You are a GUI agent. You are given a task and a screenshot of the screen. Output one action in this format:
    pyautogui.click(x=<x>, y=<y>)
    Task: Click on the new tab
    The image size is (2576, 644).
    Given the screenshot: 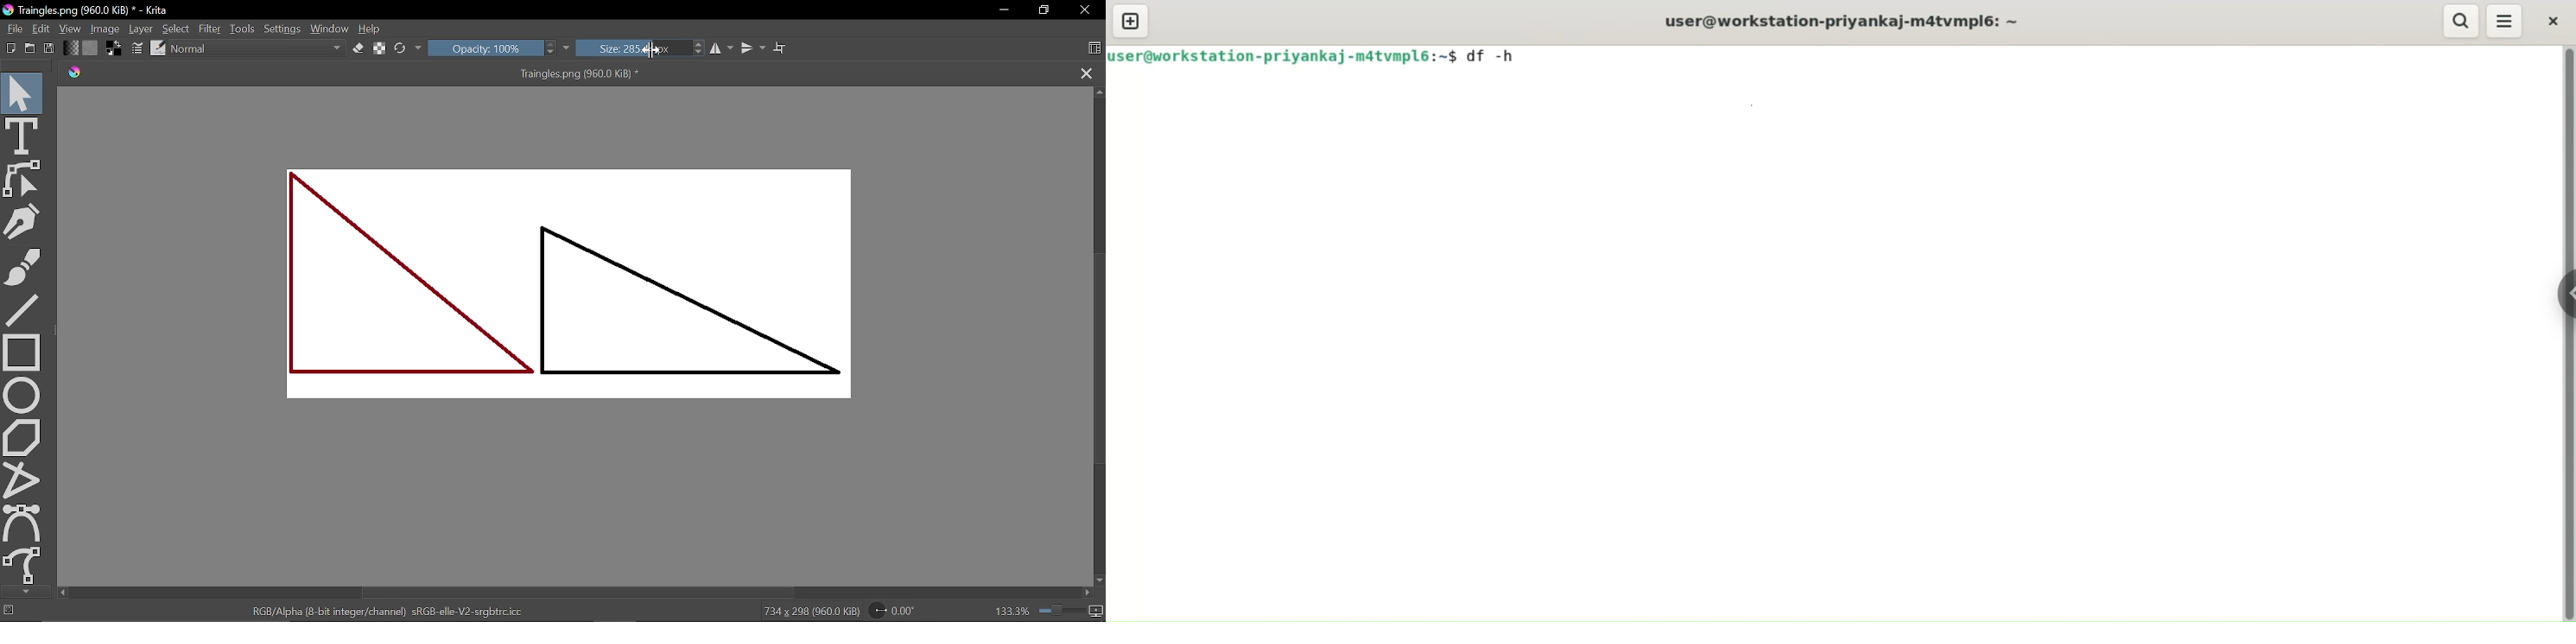 What is the action you would take?
    pyautogui.click(x=1131, y=21)
    